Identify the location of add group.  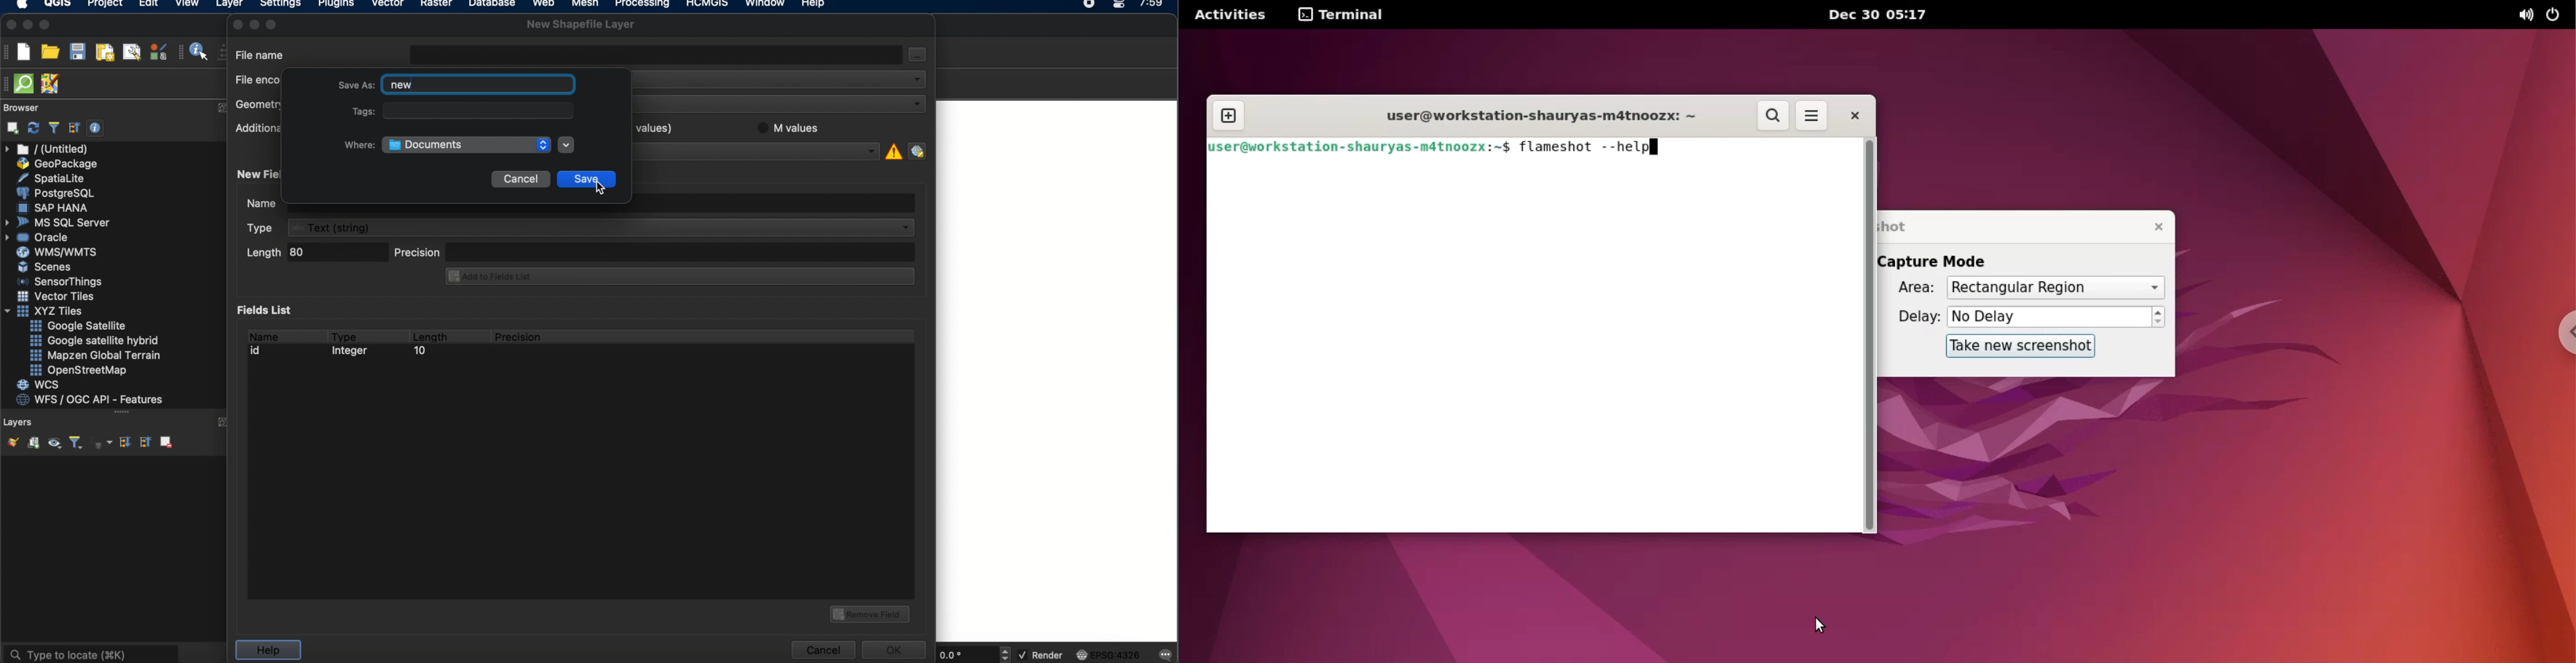
(33, 443).